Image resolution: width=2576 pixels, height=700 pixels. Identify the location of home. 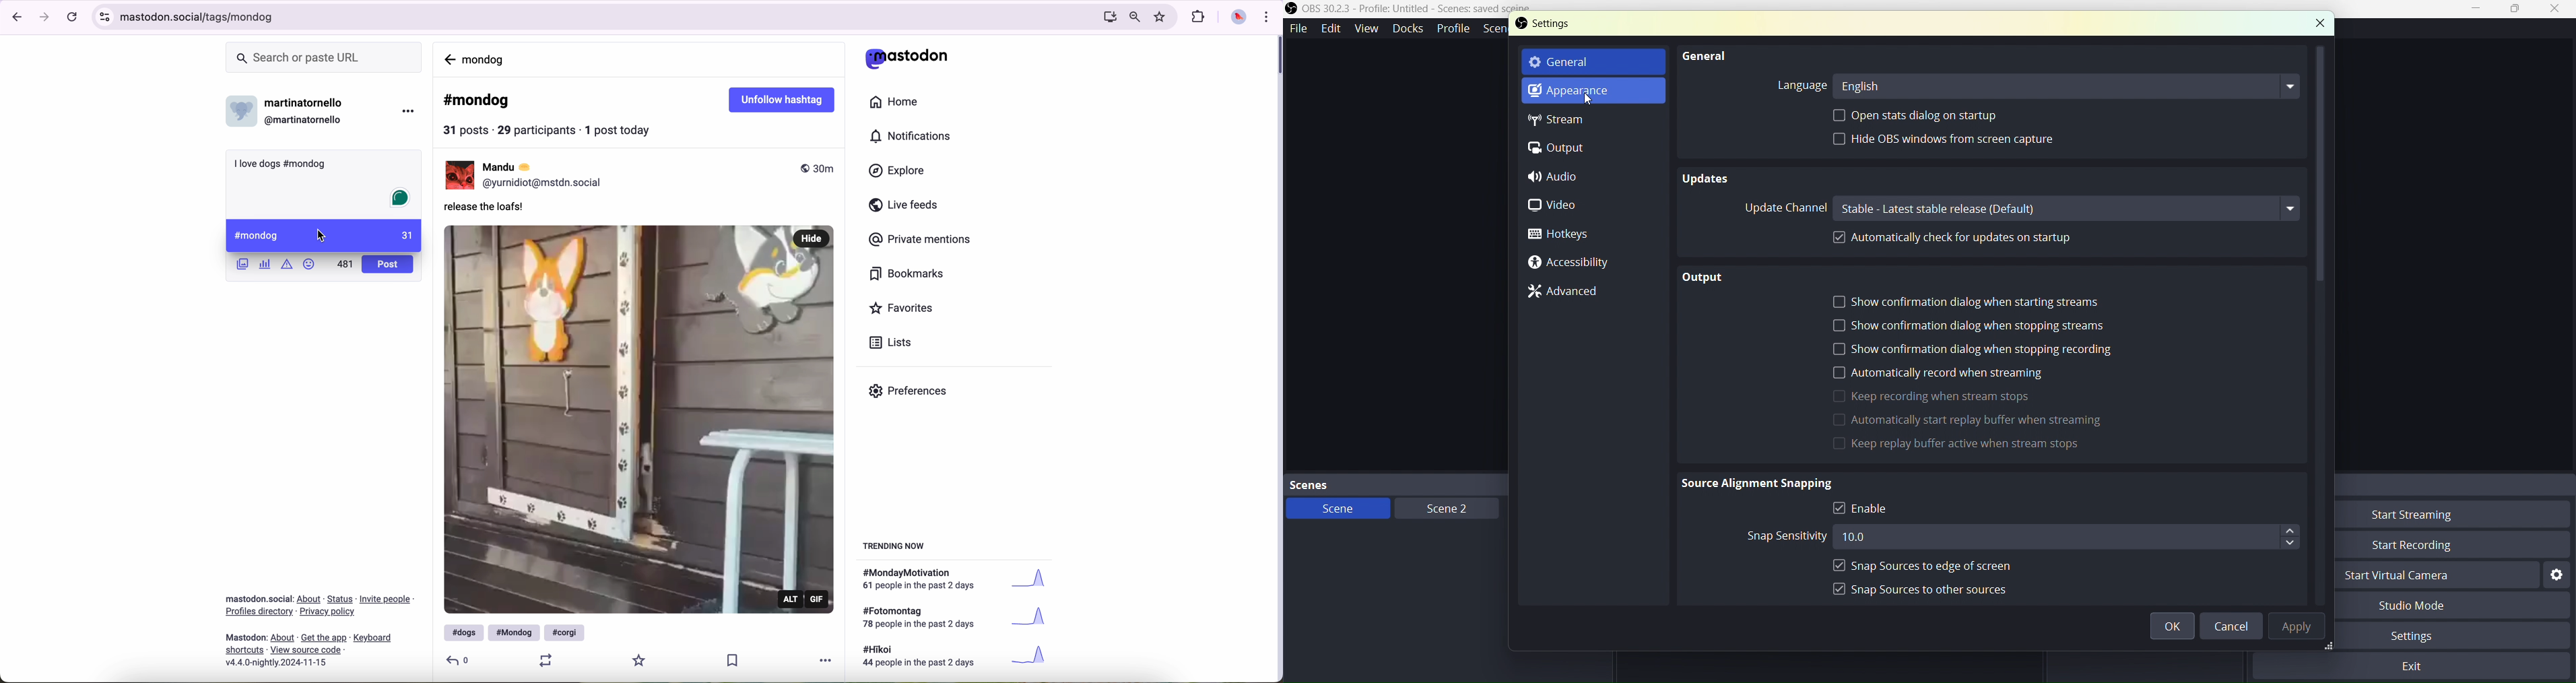
(896, 100).